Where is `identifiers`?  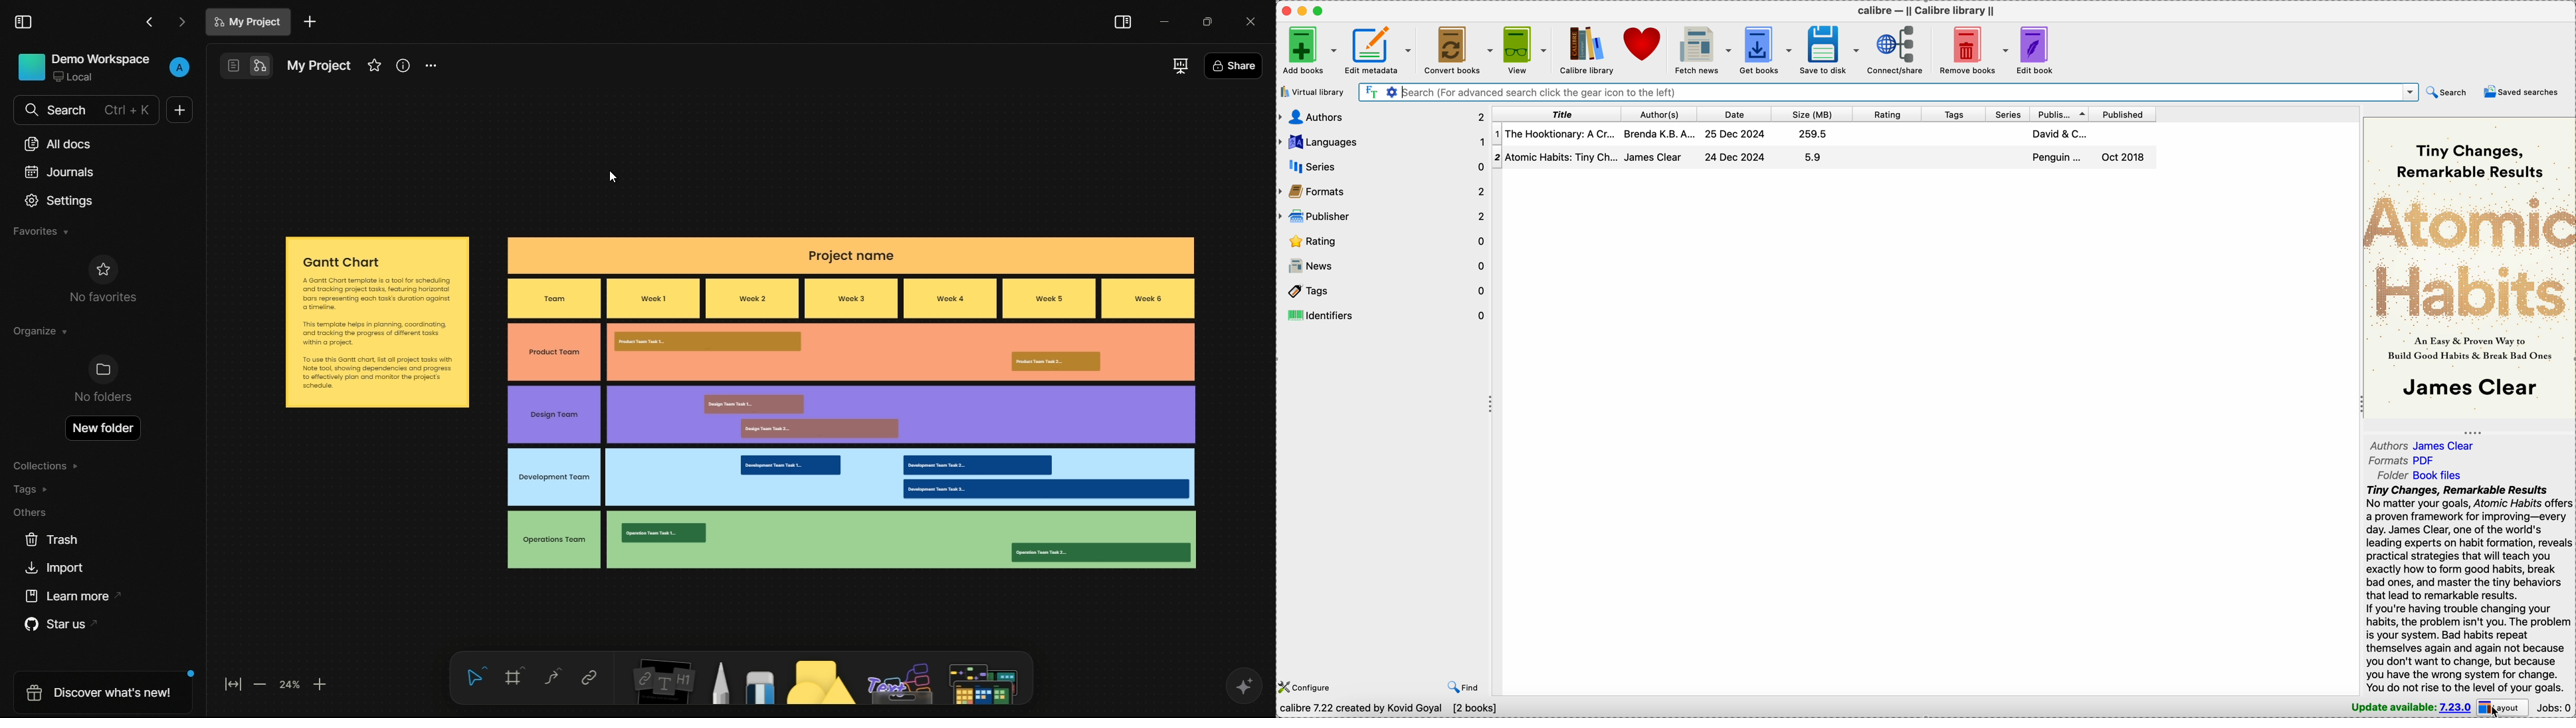
identifiers is located at coordinates (1384, 314).